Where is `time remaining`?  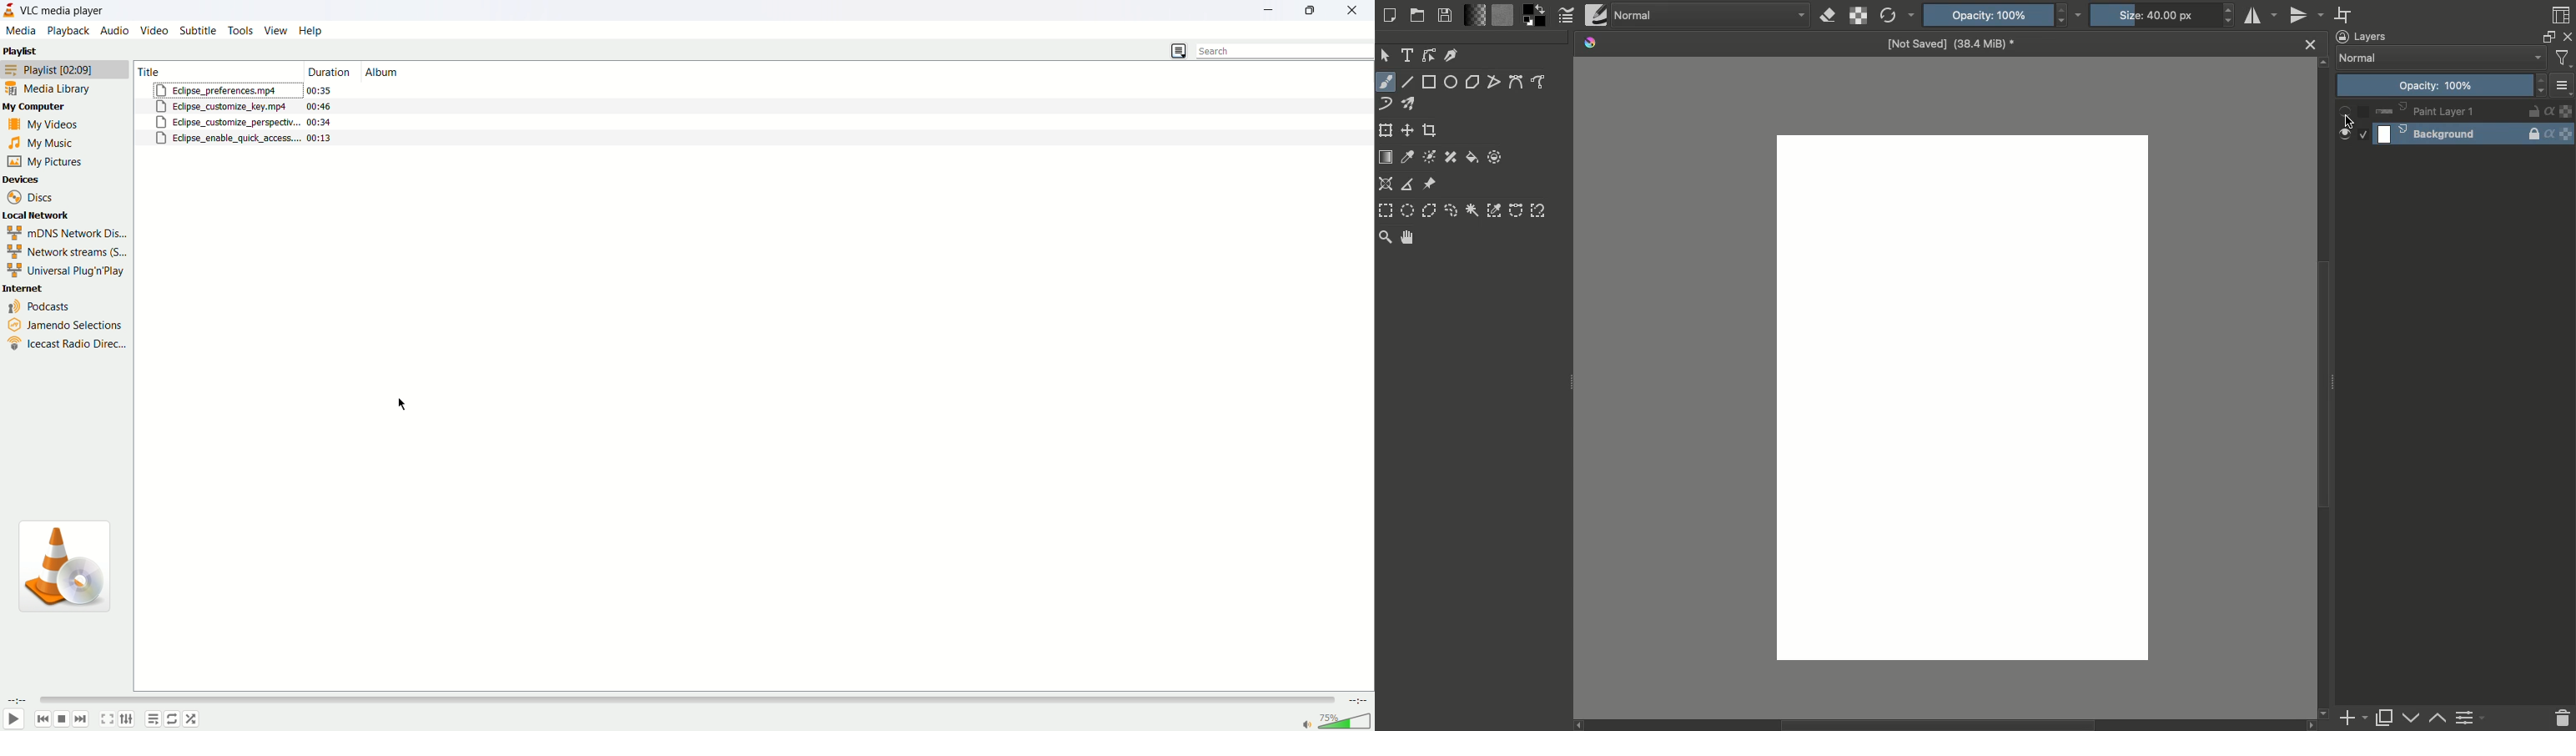
time remaining is located at coordinates (1357, 702).